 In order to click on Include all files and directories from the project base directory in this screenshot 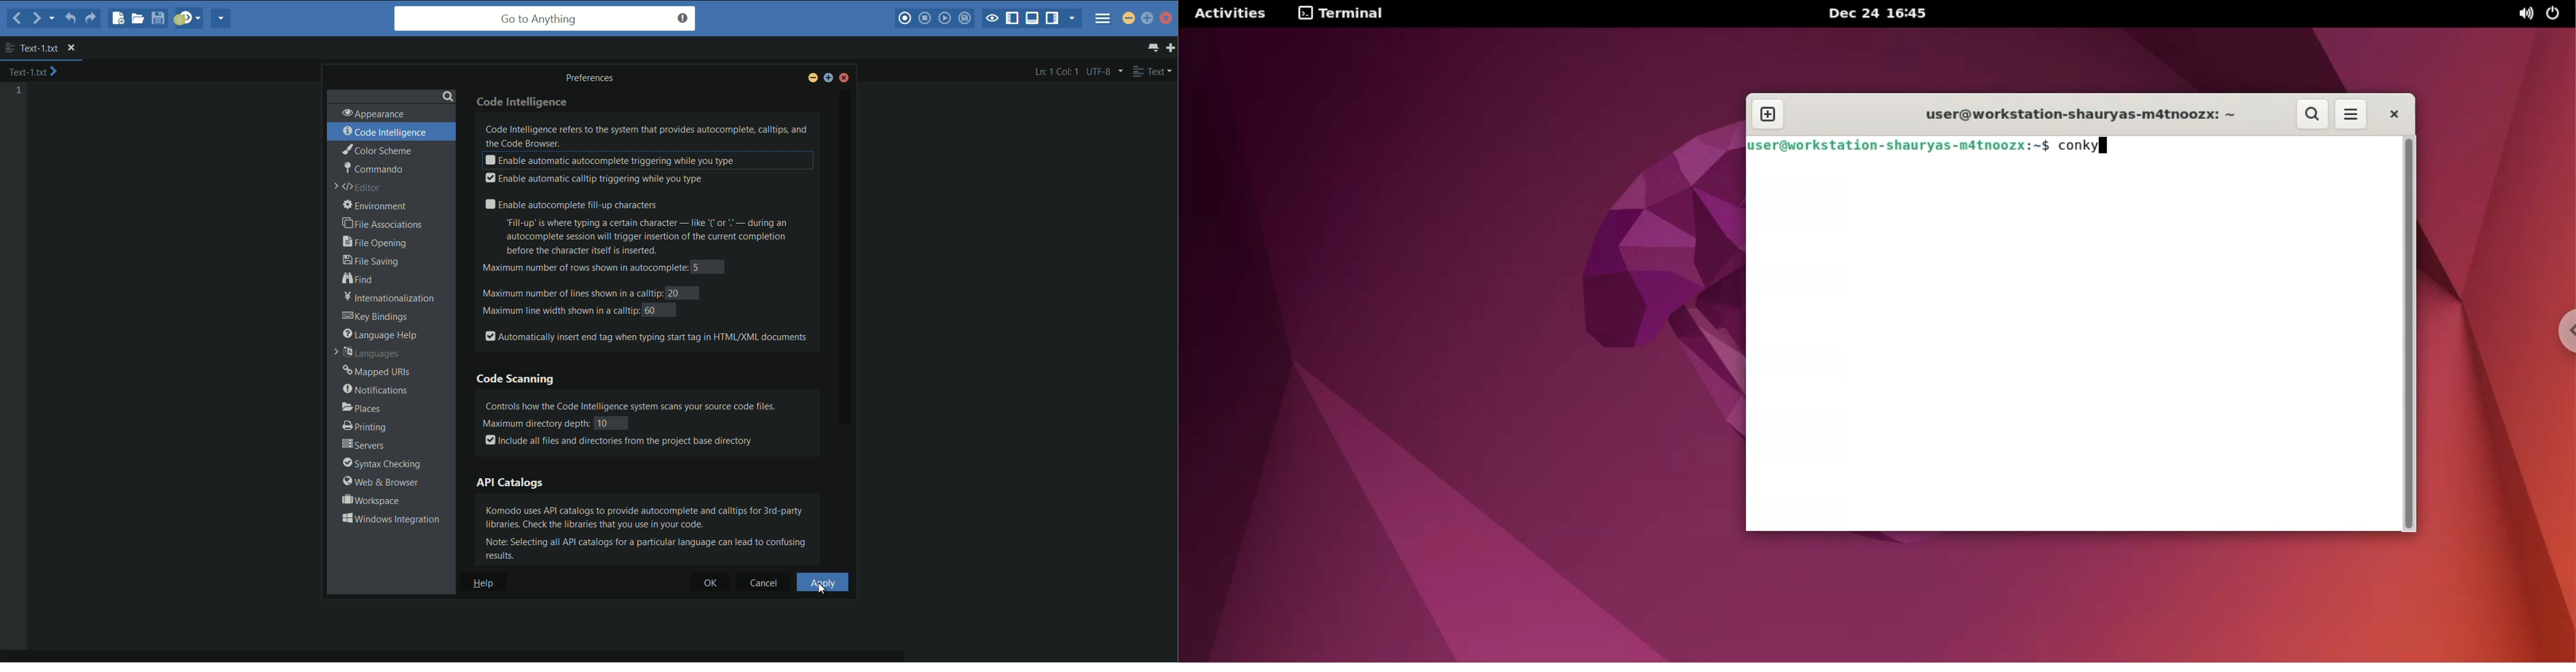, I will do `click(621, 441)`.